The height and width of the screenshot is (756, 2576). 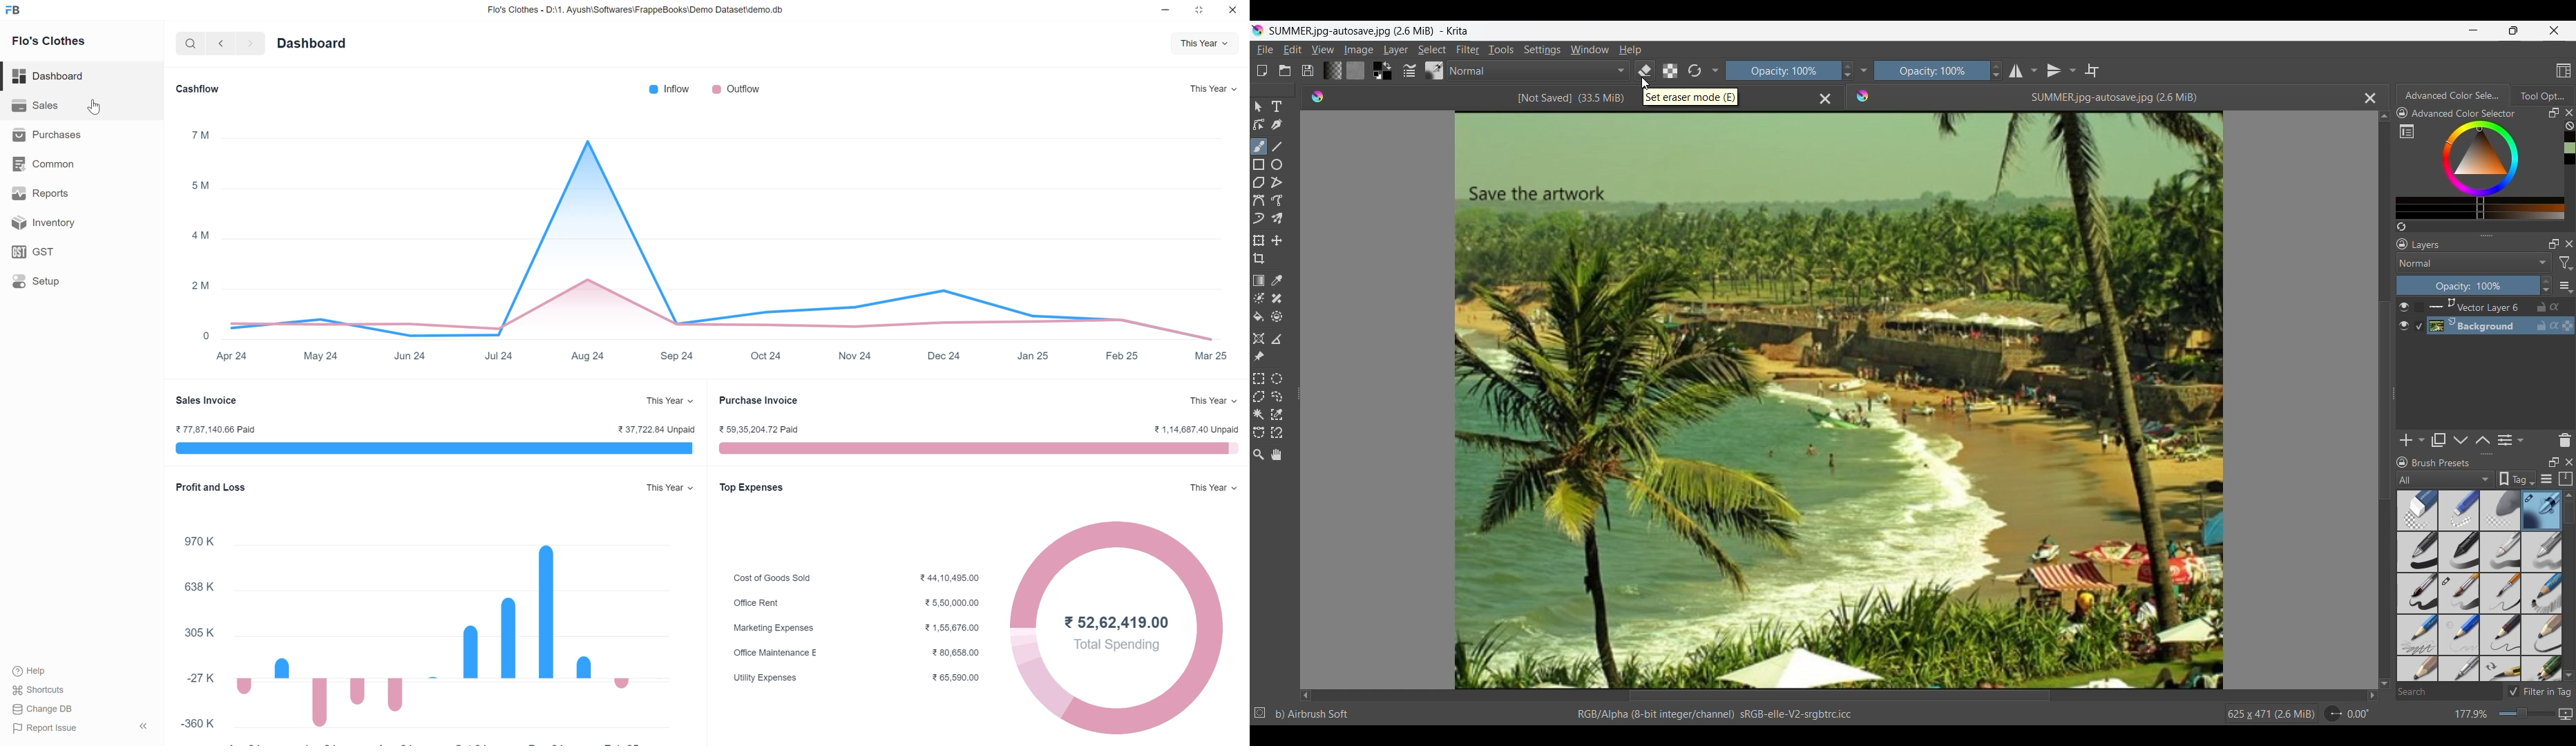 I want to click on Profit and Loss, so click(x=208, y=485).